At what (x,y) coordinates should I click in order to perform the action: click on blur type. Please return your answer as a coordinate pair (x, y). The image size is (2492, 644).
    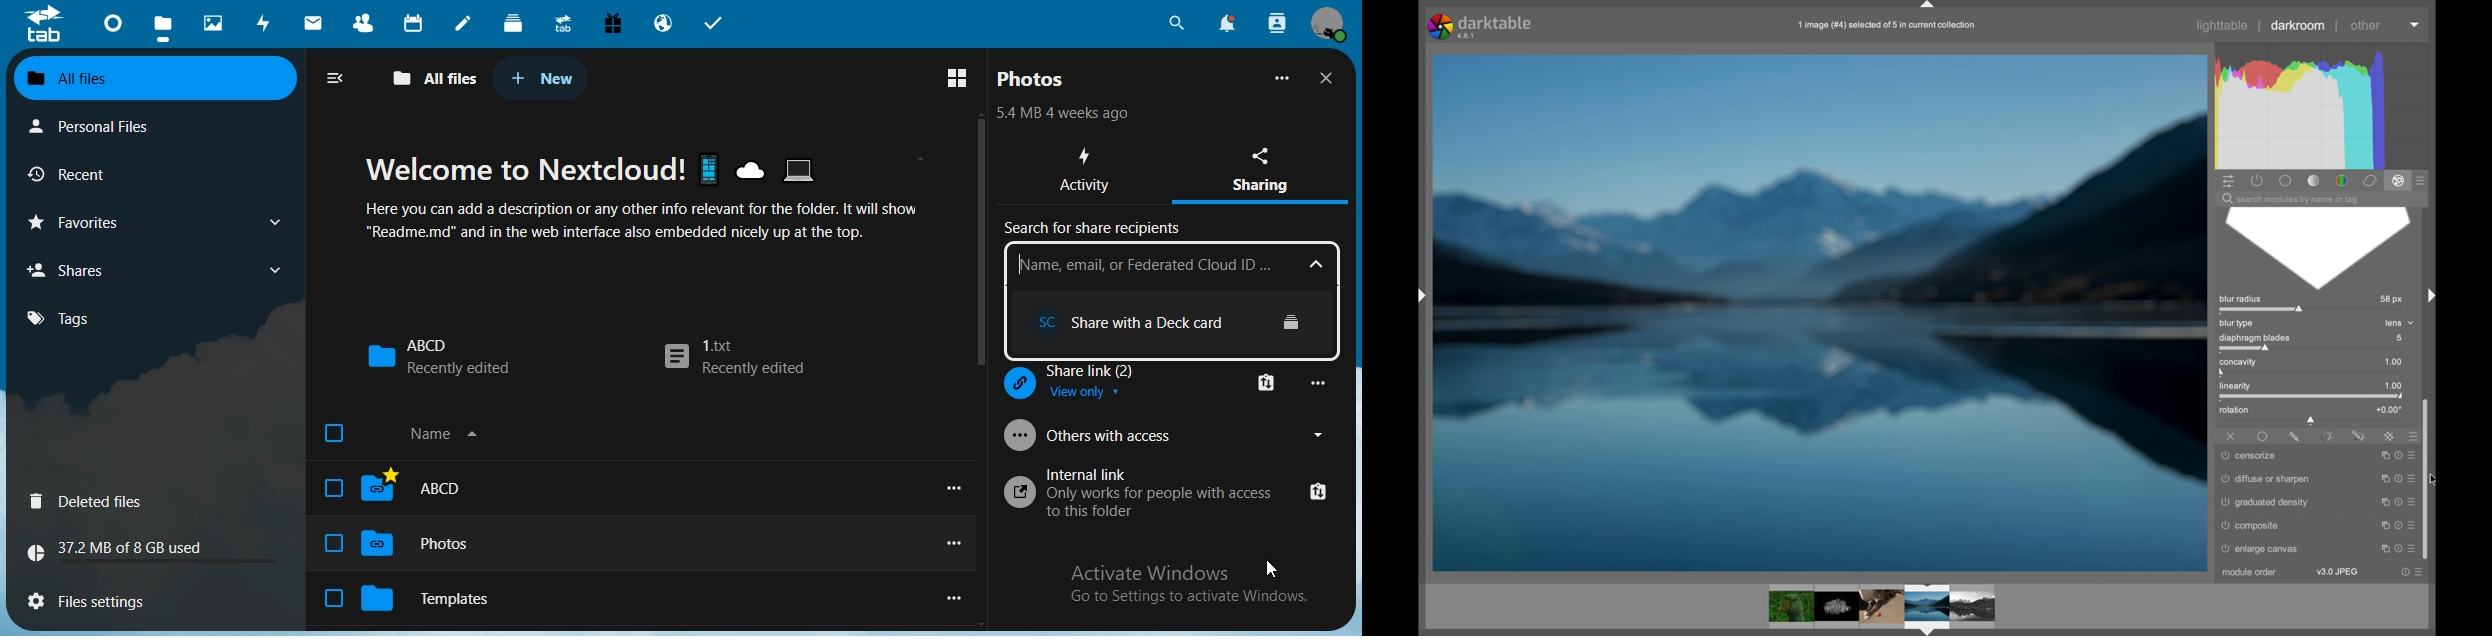
    Looking at the image, I should click on (2238, 323).